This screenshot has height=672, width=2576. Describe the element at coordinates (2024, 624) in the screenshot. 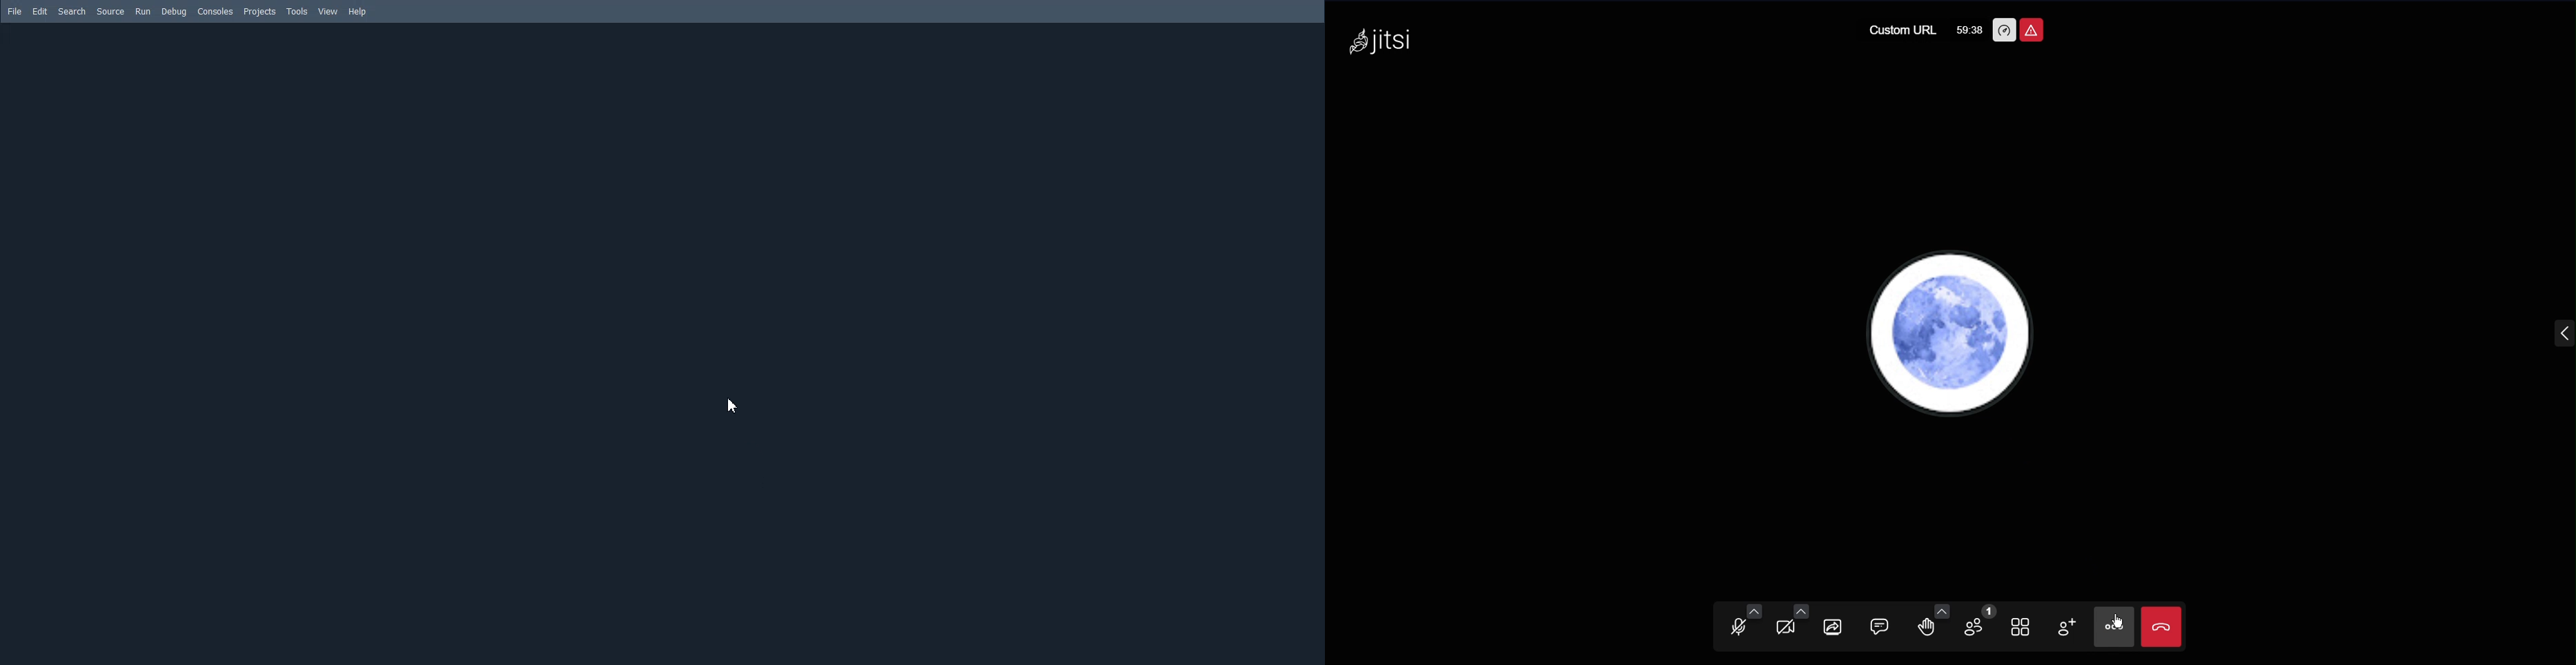

I see `Tile View` at that location.